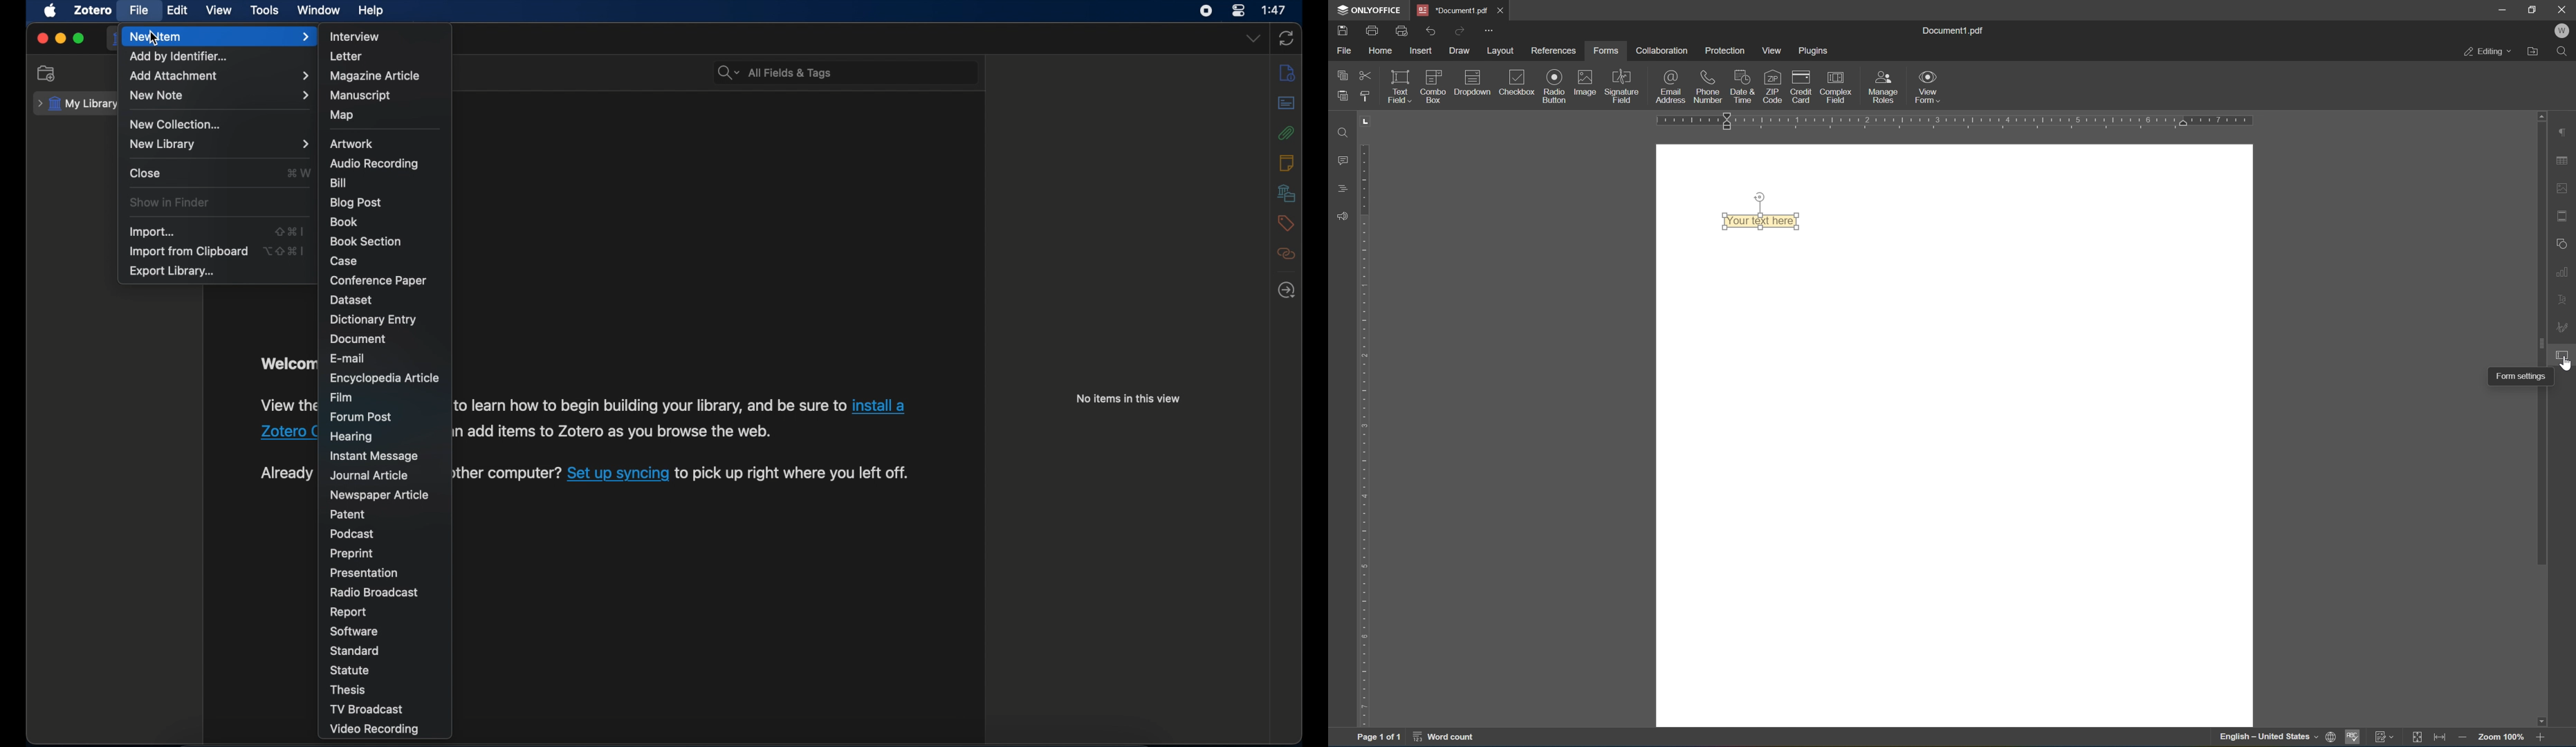 This screenshot has height=756, width=2576. Describe the element at coordinates (1836, 91) in the screenshot. I see `complex field` at that location.